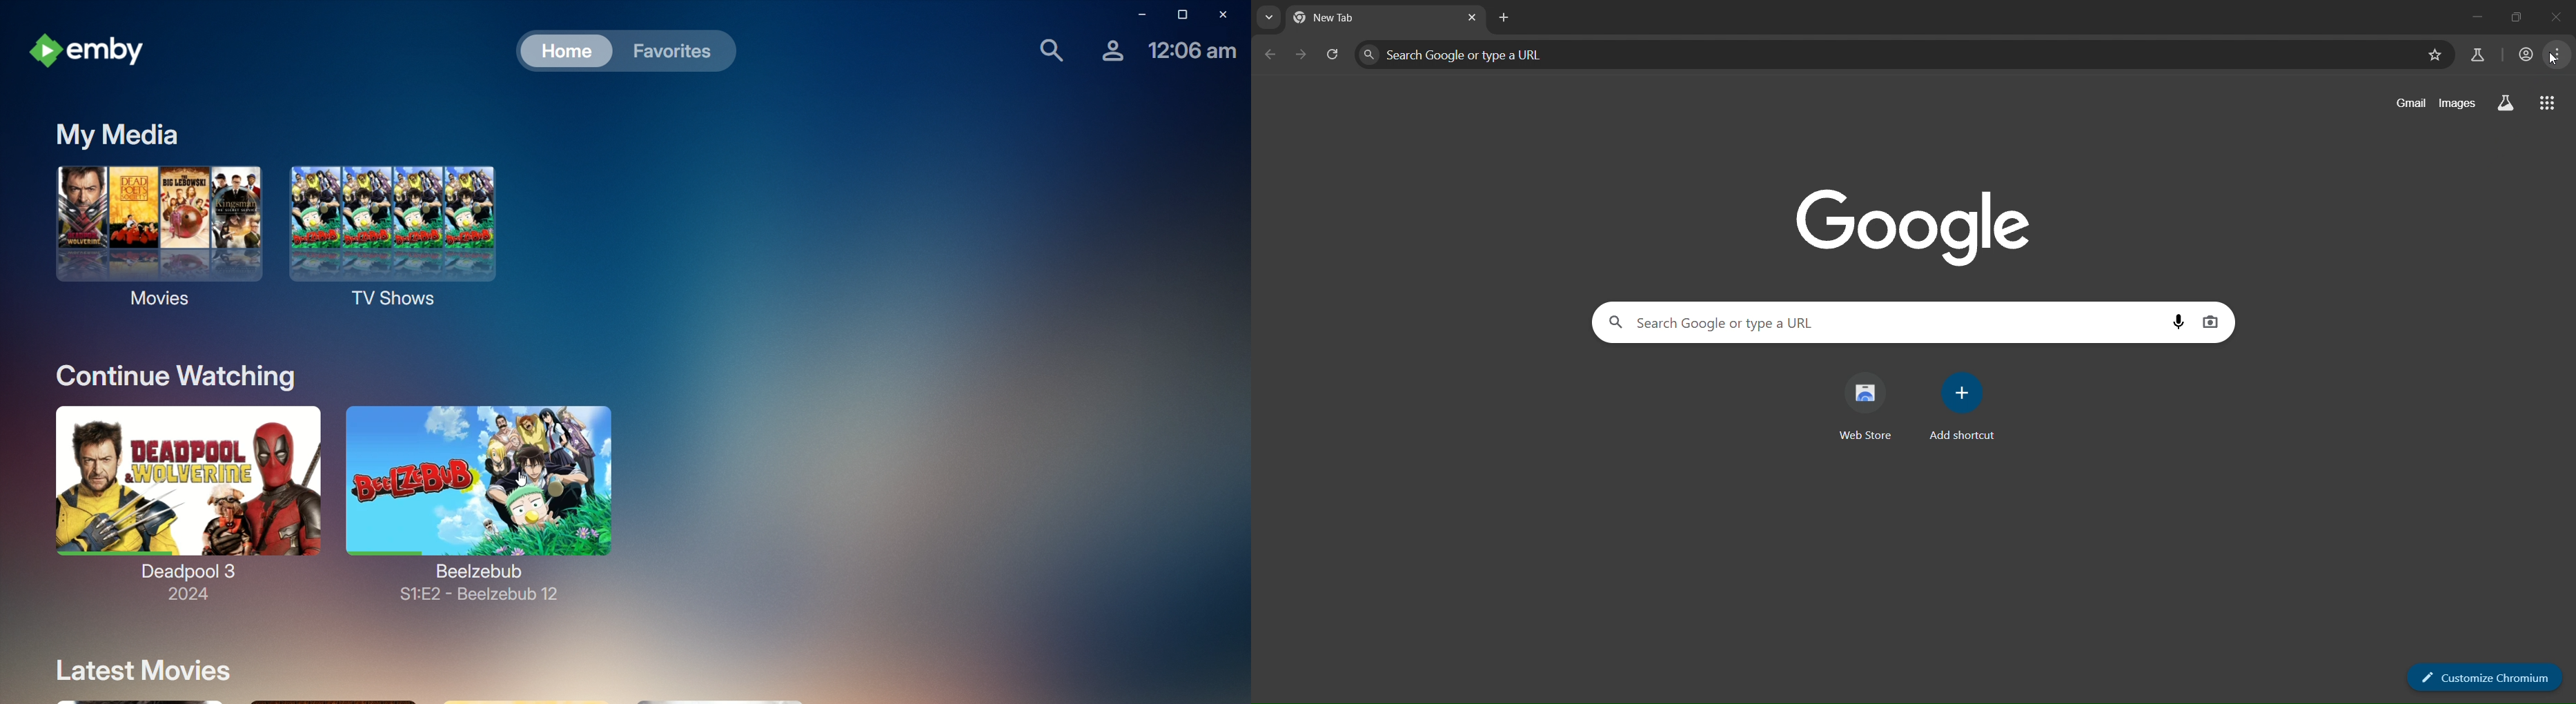 The height and width of the screenshot is (728, 2576). I want to click on go back one page, so click(1272, 53).